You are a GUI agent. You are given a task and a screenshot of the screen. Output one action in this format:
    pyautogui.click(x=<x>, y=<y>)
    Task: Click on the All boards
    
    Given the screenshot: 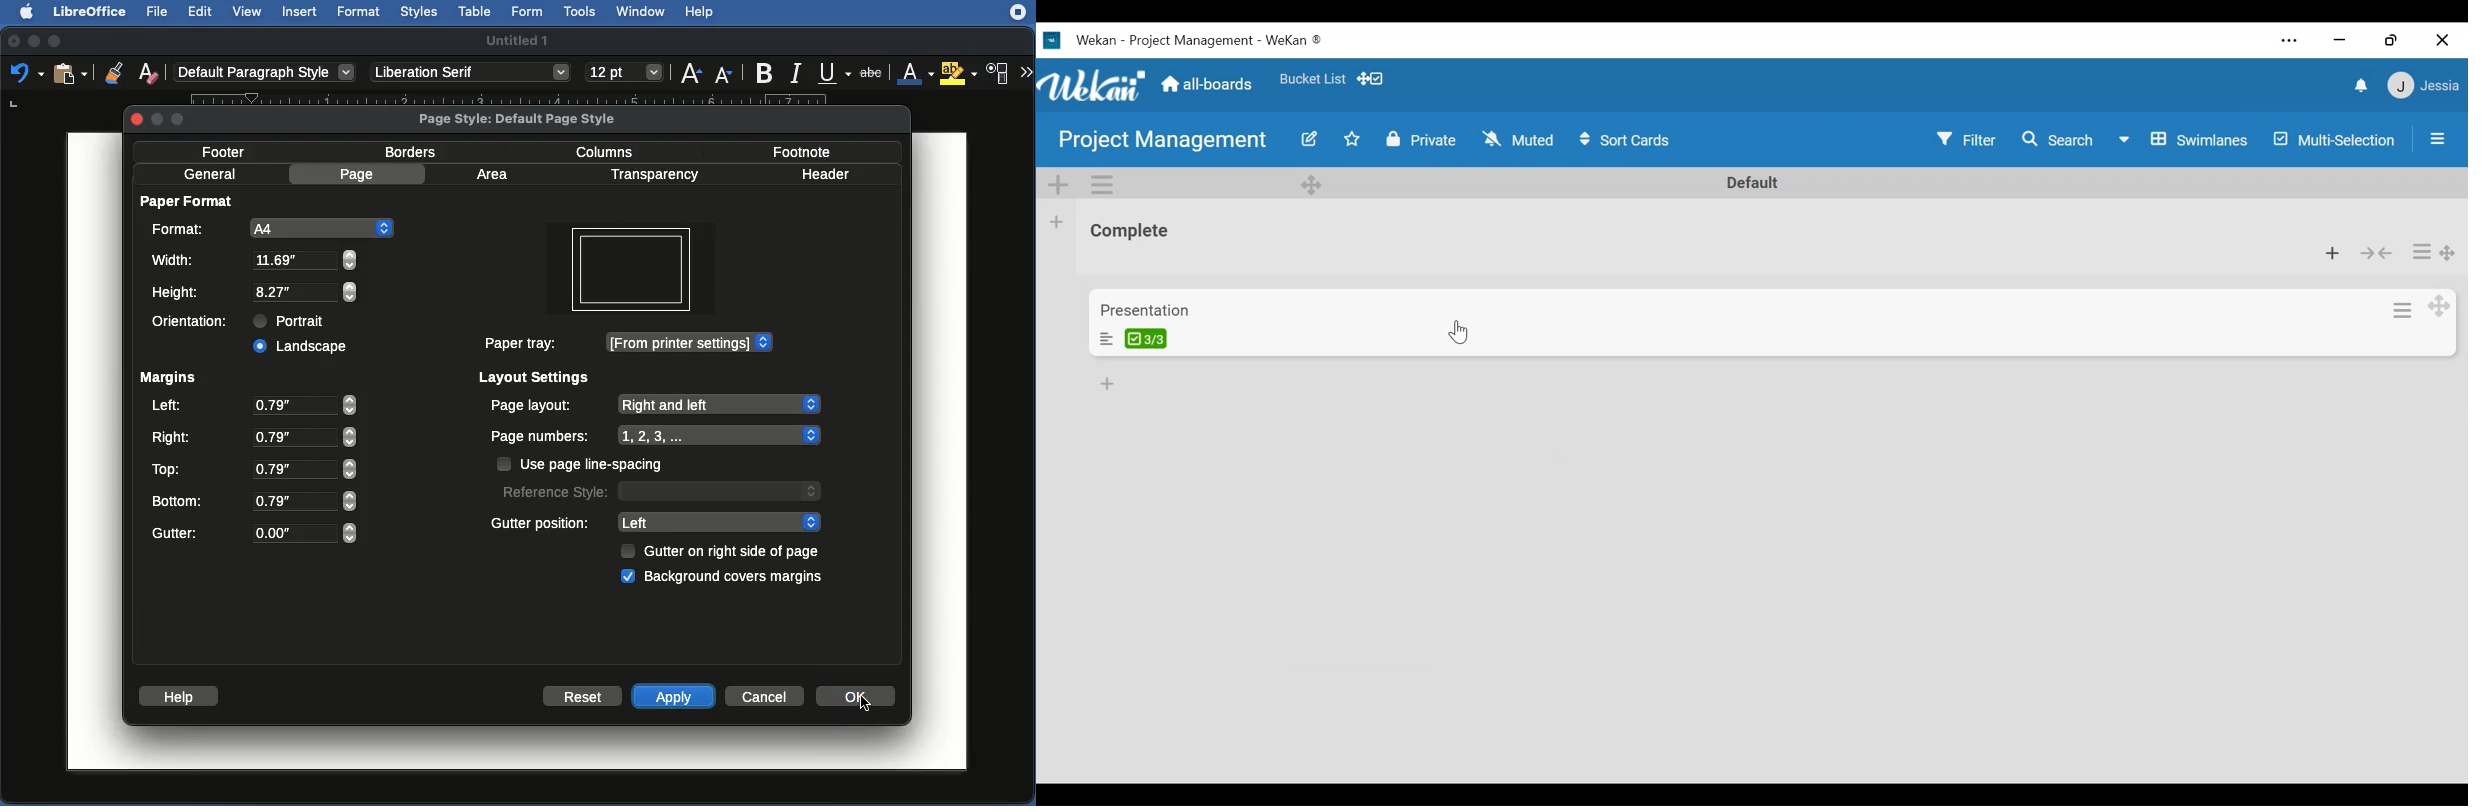 What is the action you would take?
    pyautogui.click(x=1210, y=86)
    